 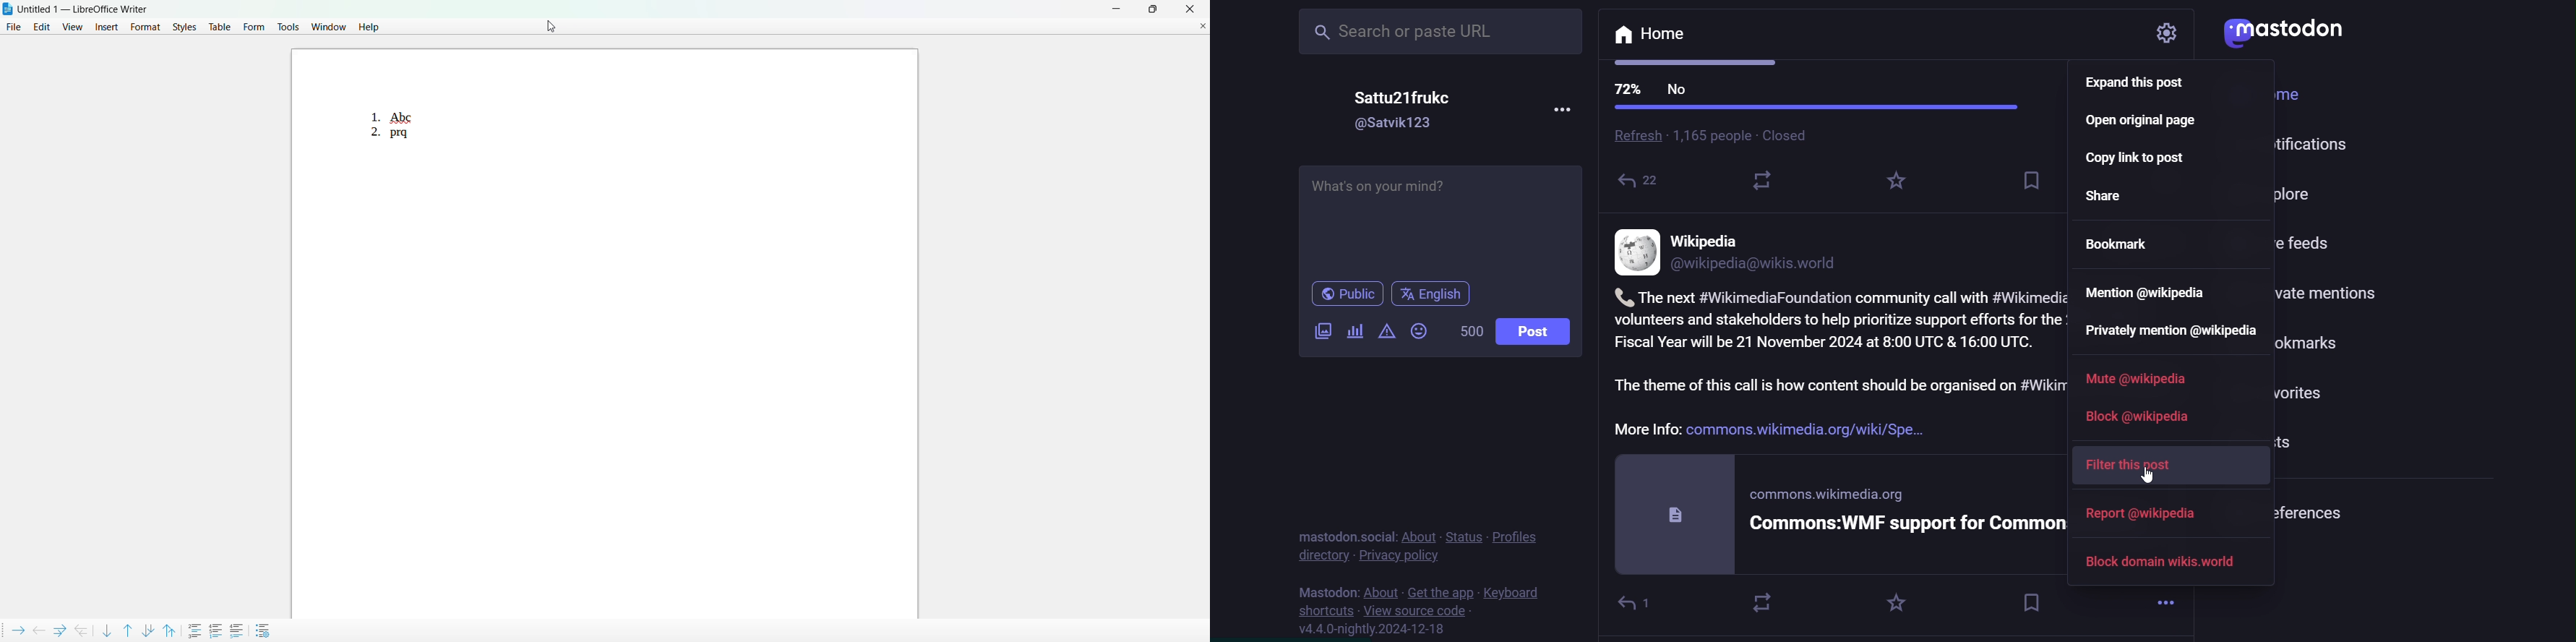 I want to click on tools, so click(x=288, y=26).